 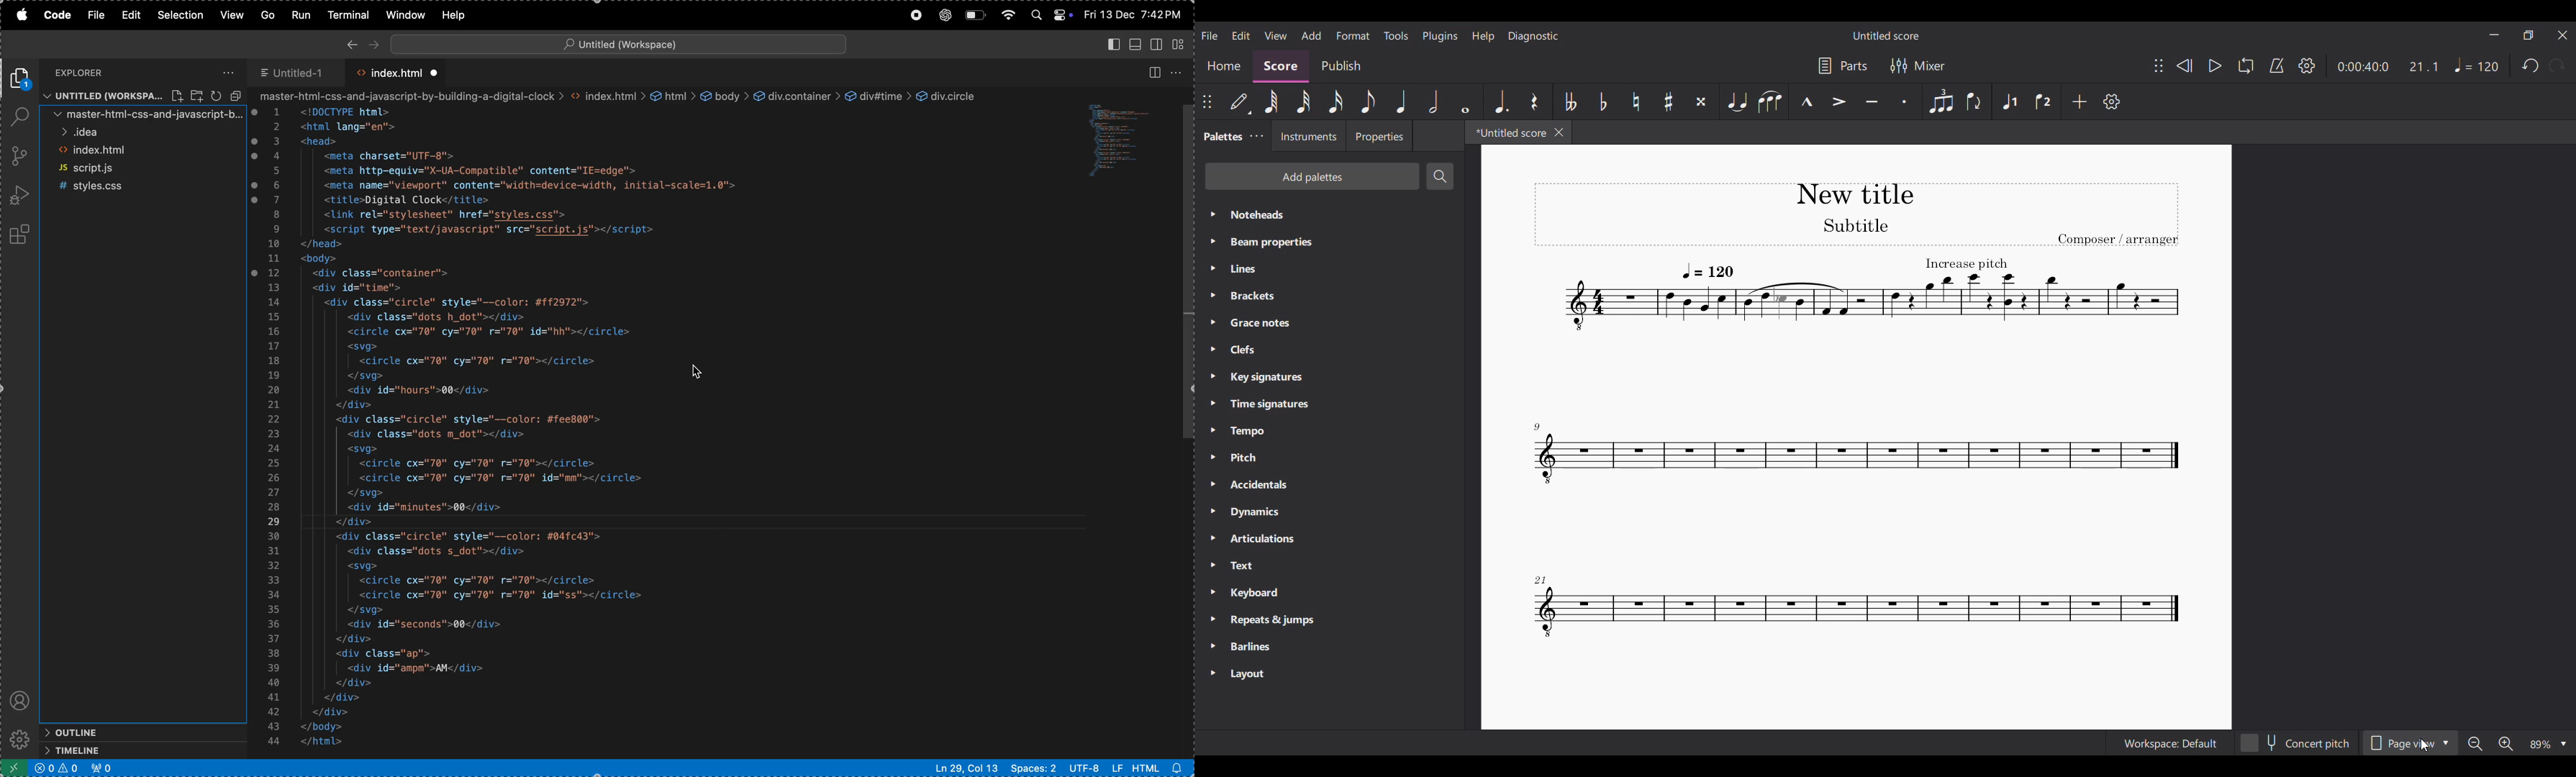 I want to click on Score duration, so click(x=2363, y=66).